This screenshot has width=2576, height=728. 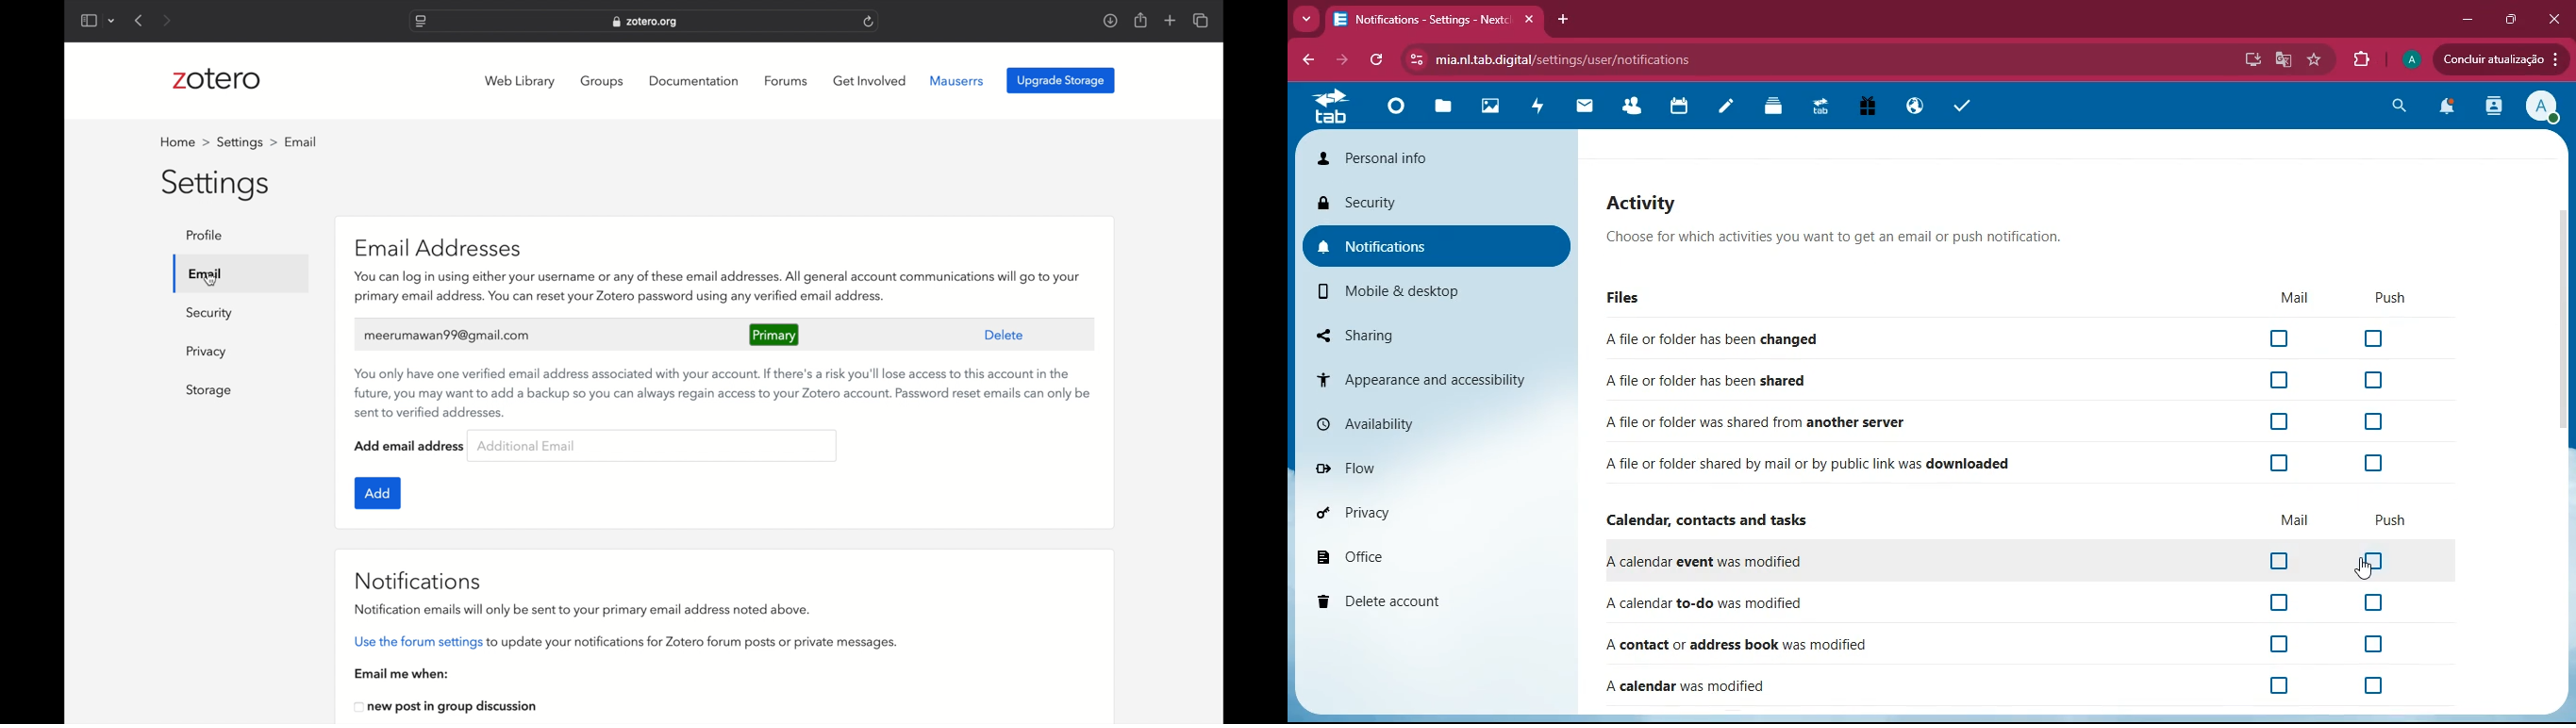 What do you see at coordinates (2373, 380) in the screenshot?
I see `checkbox` at bounding box center [2373, 380].